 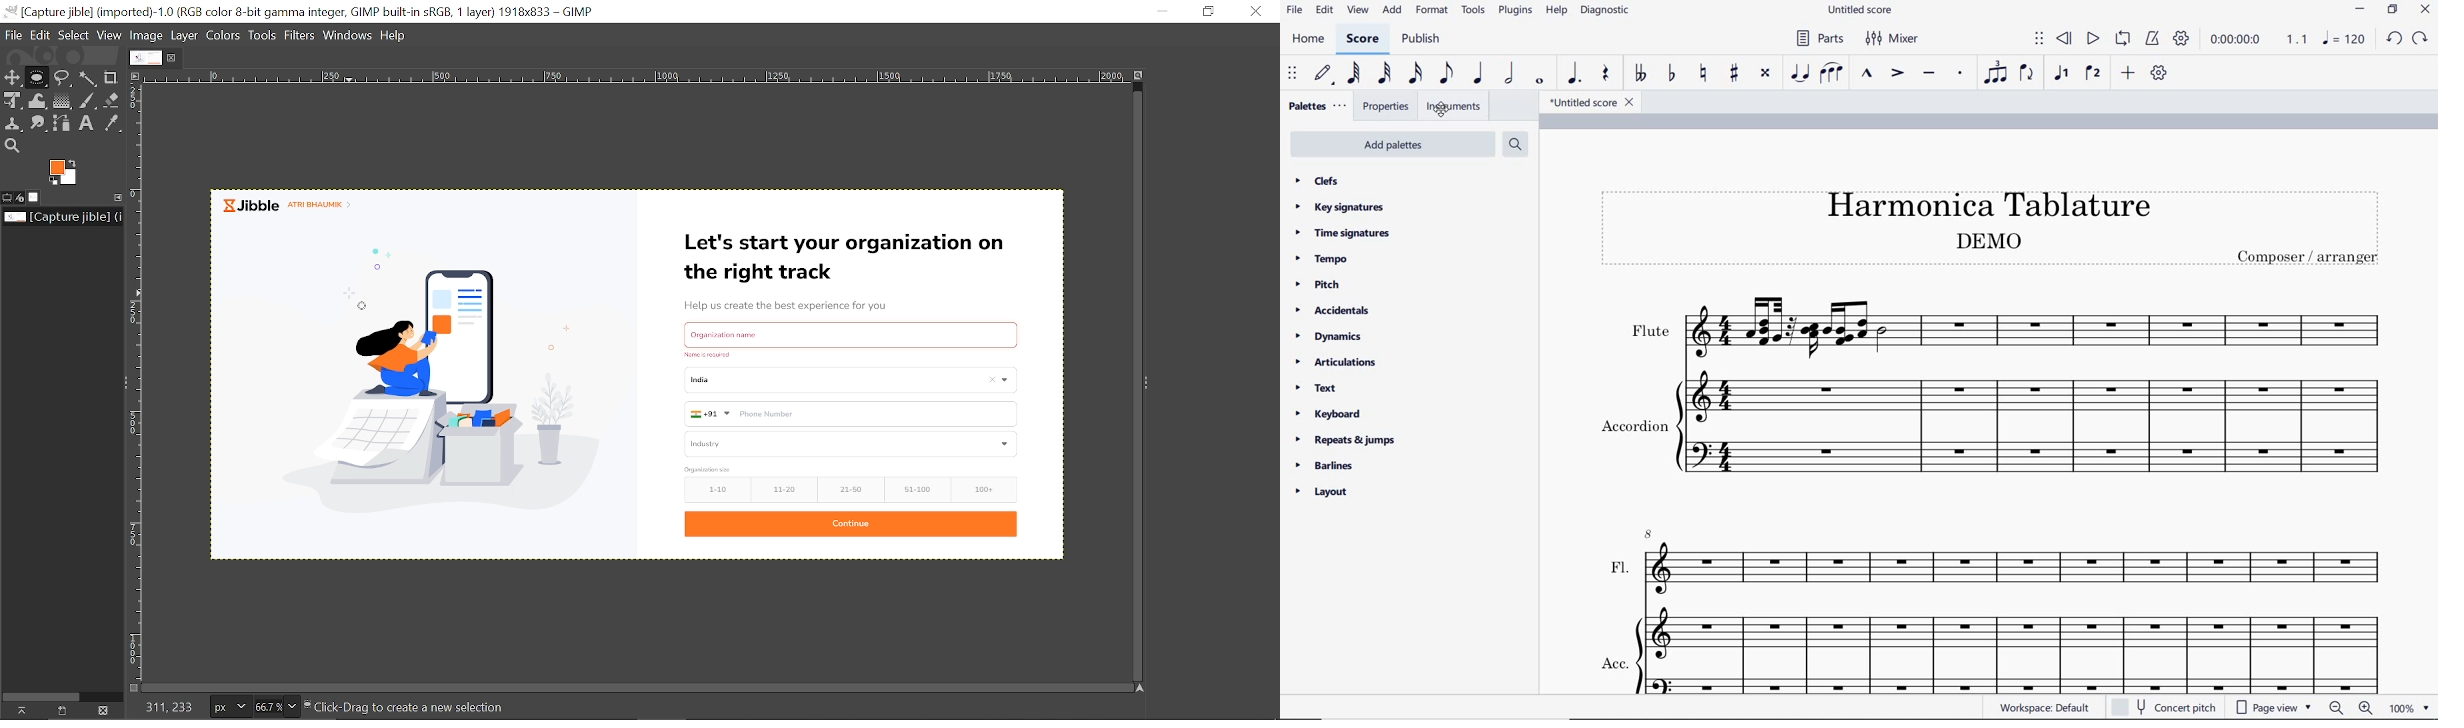 What do you see at coordinates (1992, 552) in the screenshot?
I see `FL` at bounding box center [1992, 552].